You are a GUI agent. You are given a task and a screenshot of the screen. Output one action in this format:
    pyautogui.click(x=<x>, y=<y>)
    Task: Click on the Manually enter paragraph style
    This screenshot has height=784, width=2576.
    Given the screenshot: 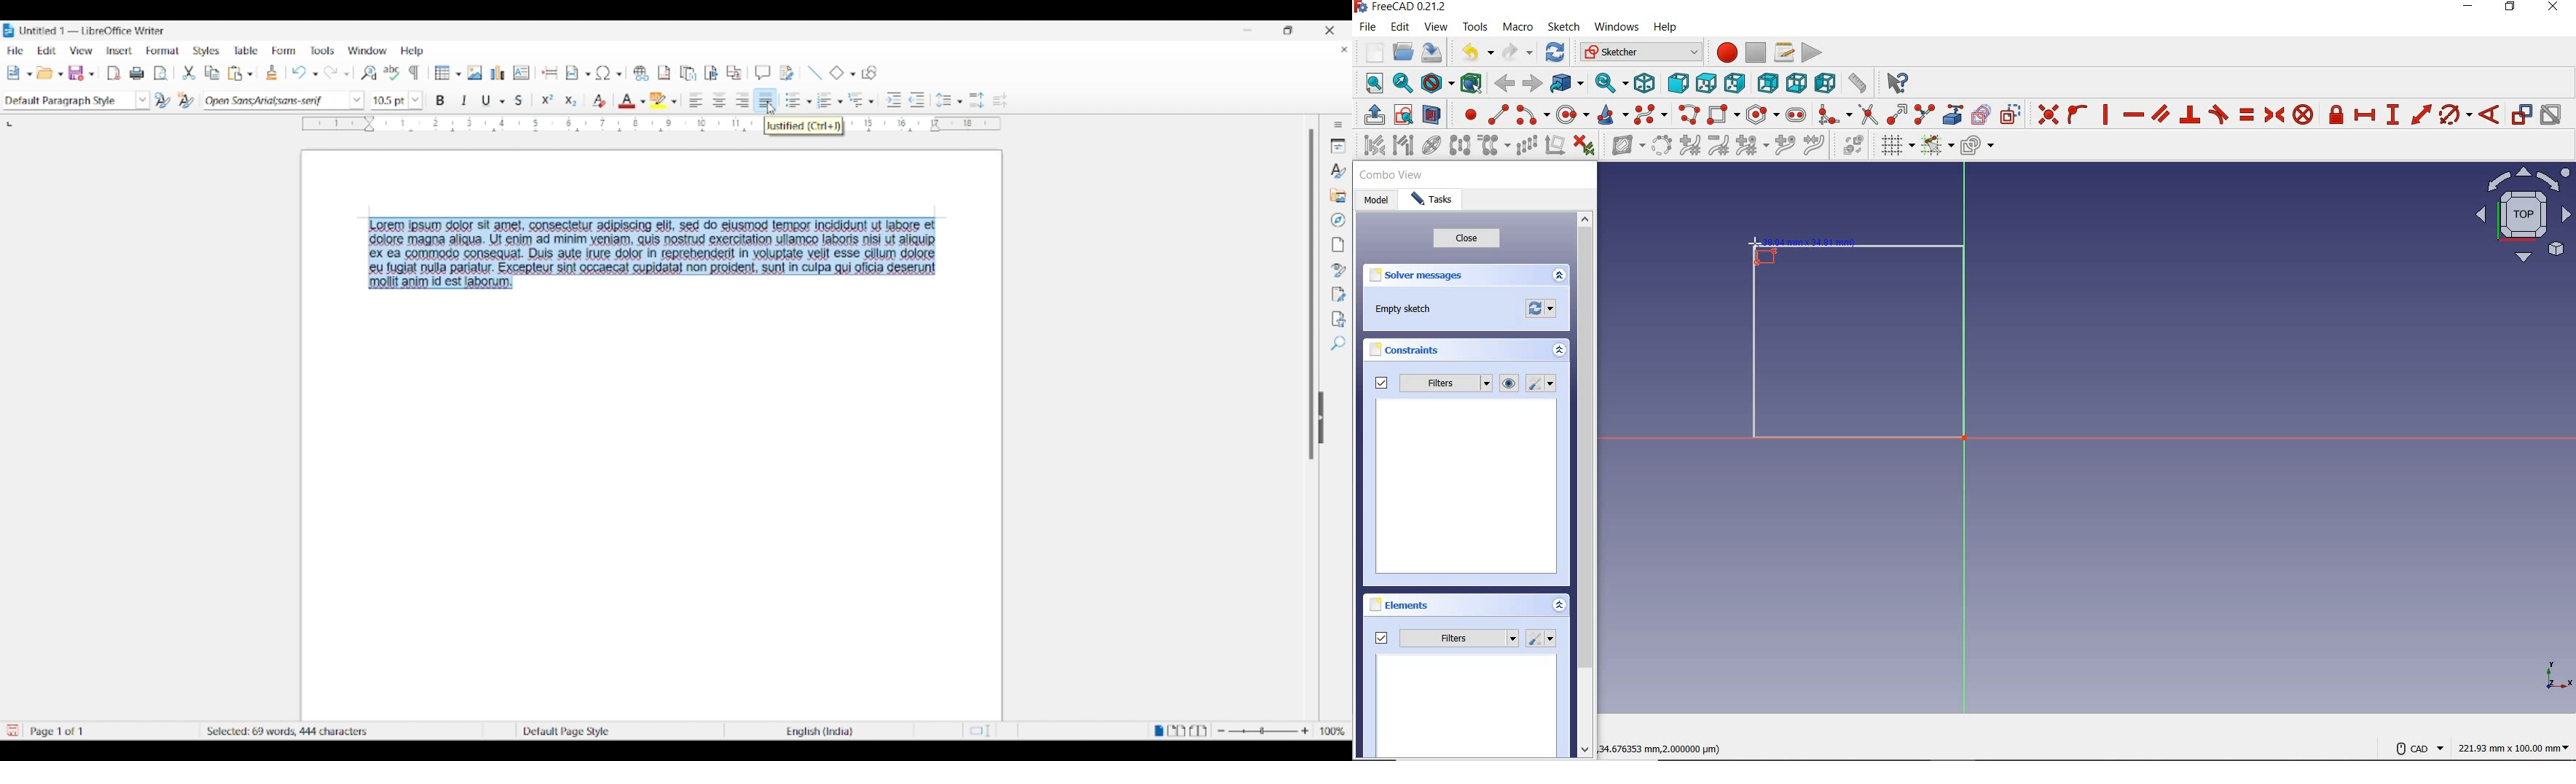 What is the action you would take?
    pyautogui.click(x=67, y=101)
    